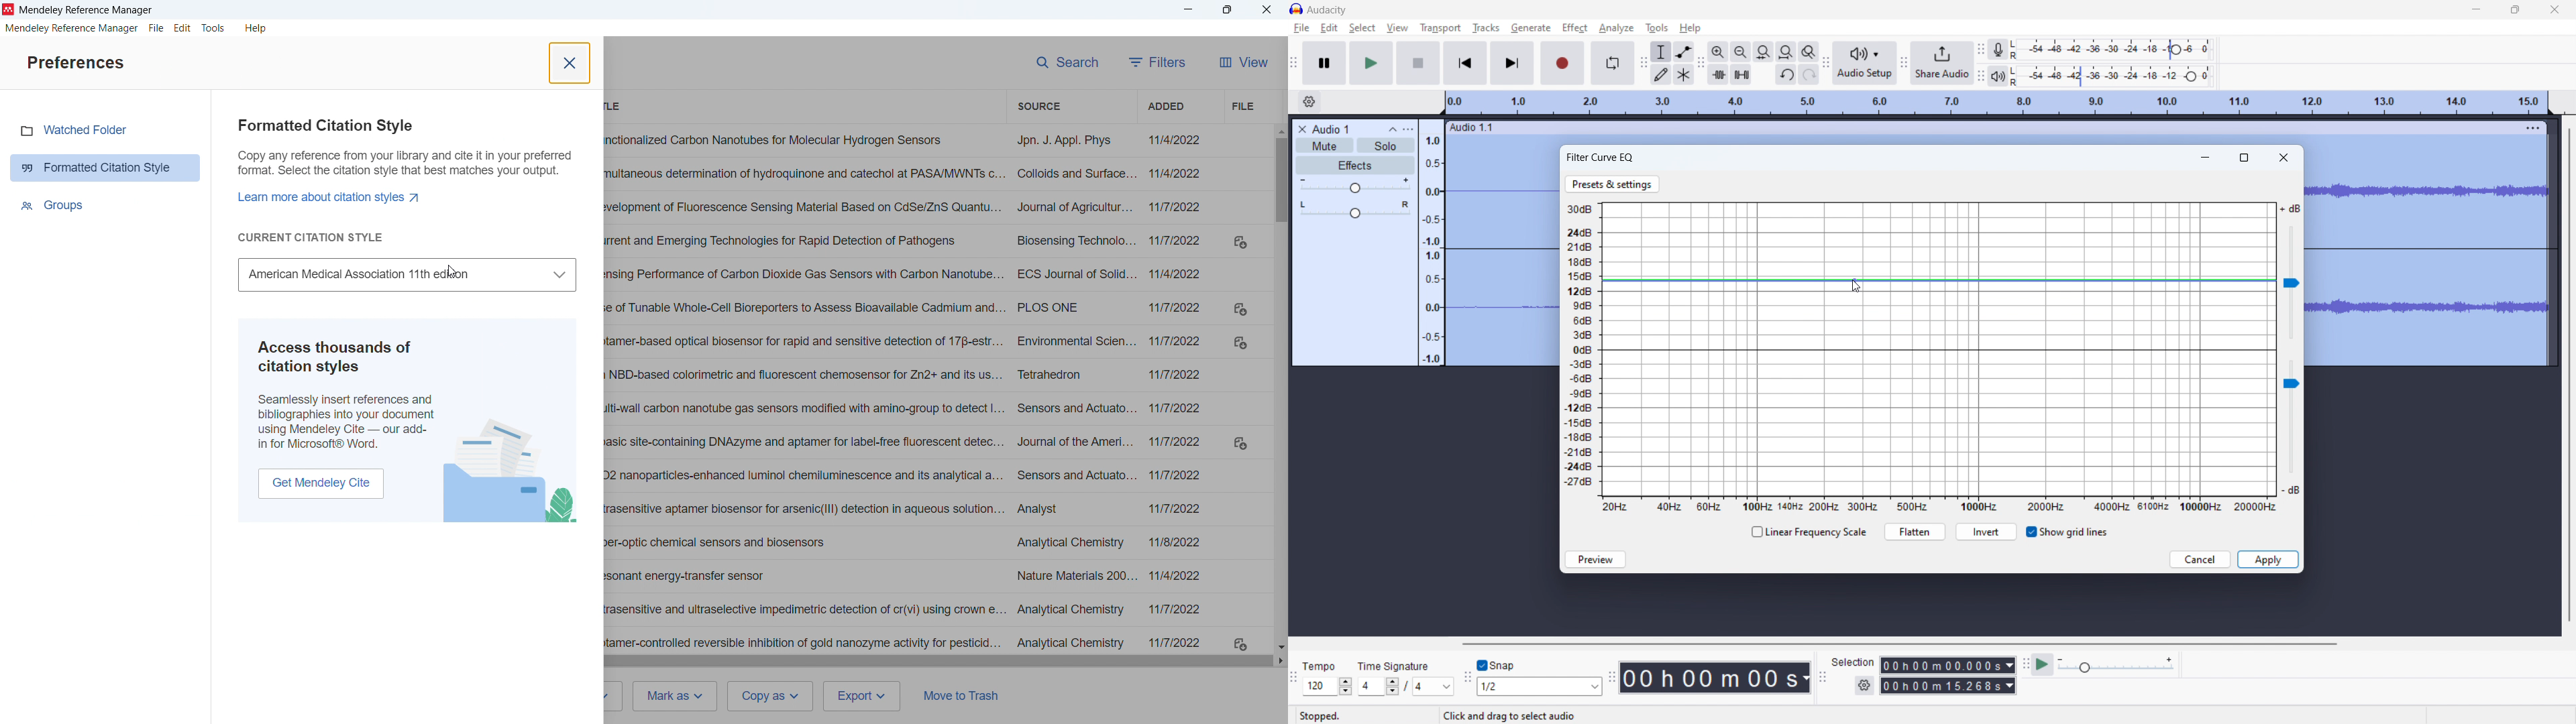 This screenshot has height=728, width=2576. I want to click on record level, so click(2115, 50).